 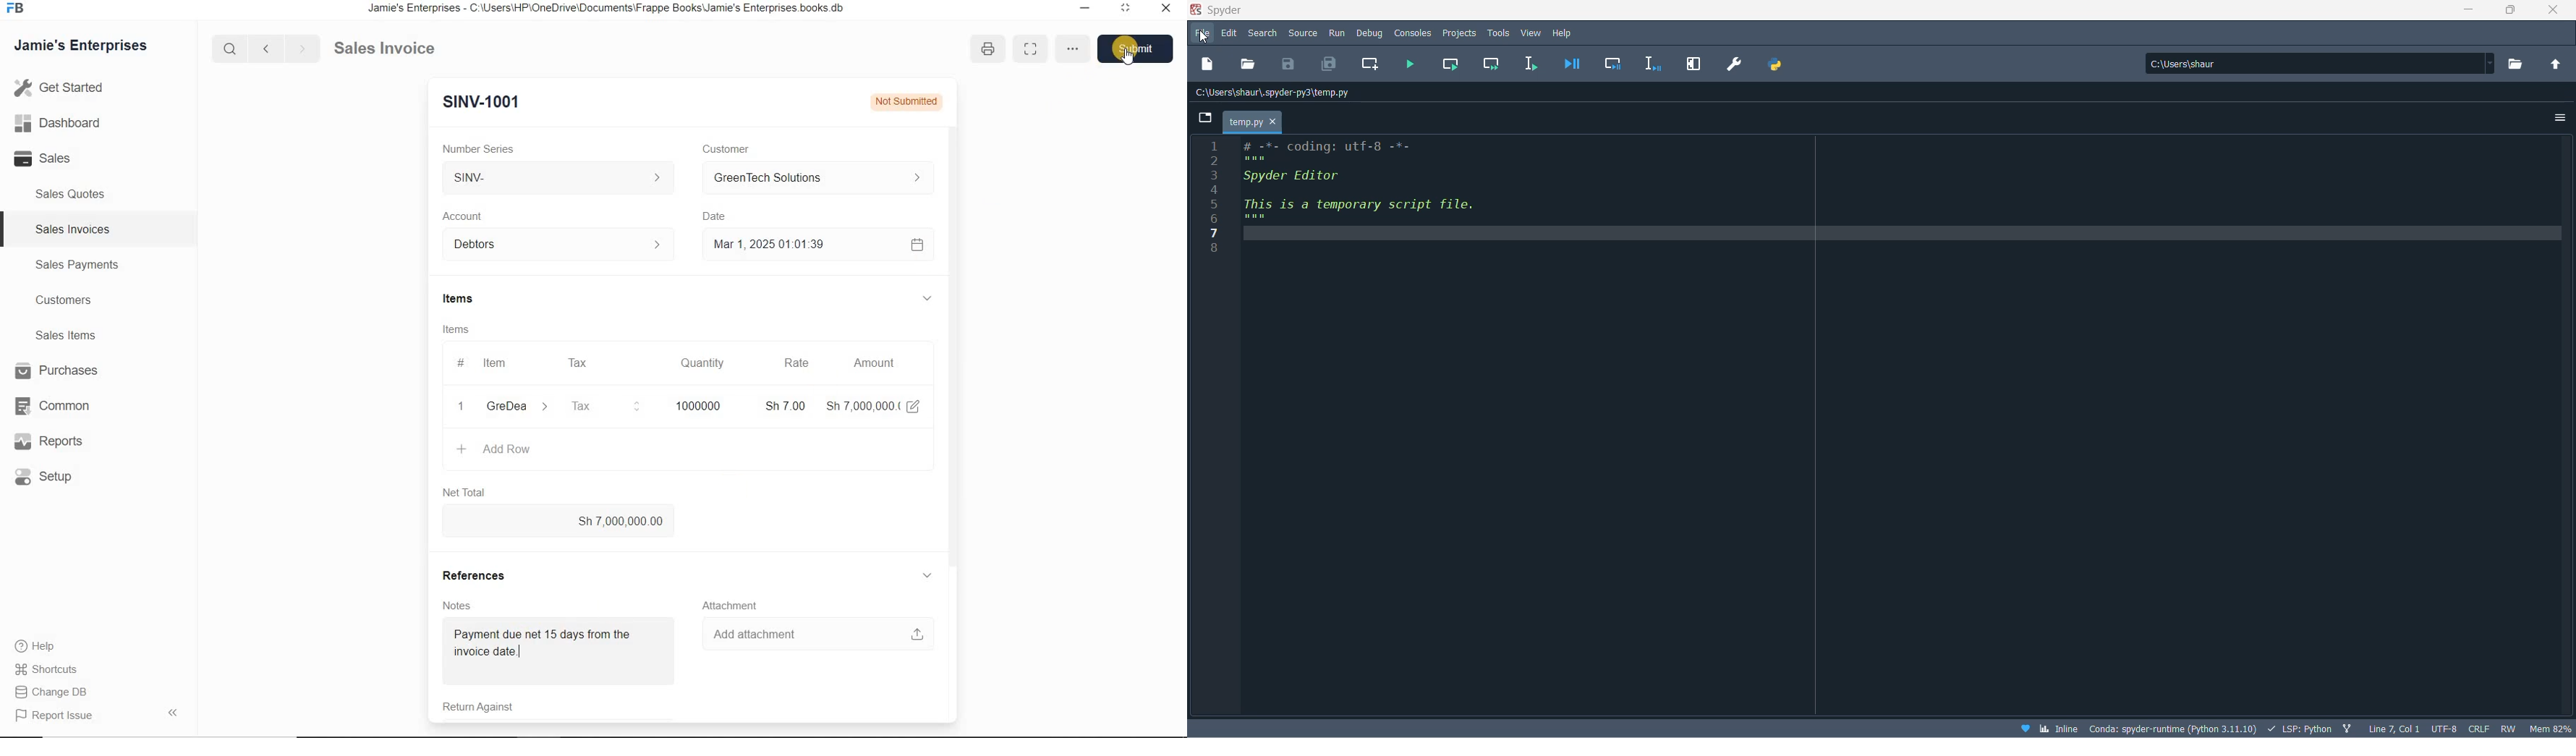 I want to click on Jamie's Enterprises - C:\Users\HP\OneDrive\Documents\Frappe Books\Jamie's Enterprises books.db, so click(x=610, y=9).